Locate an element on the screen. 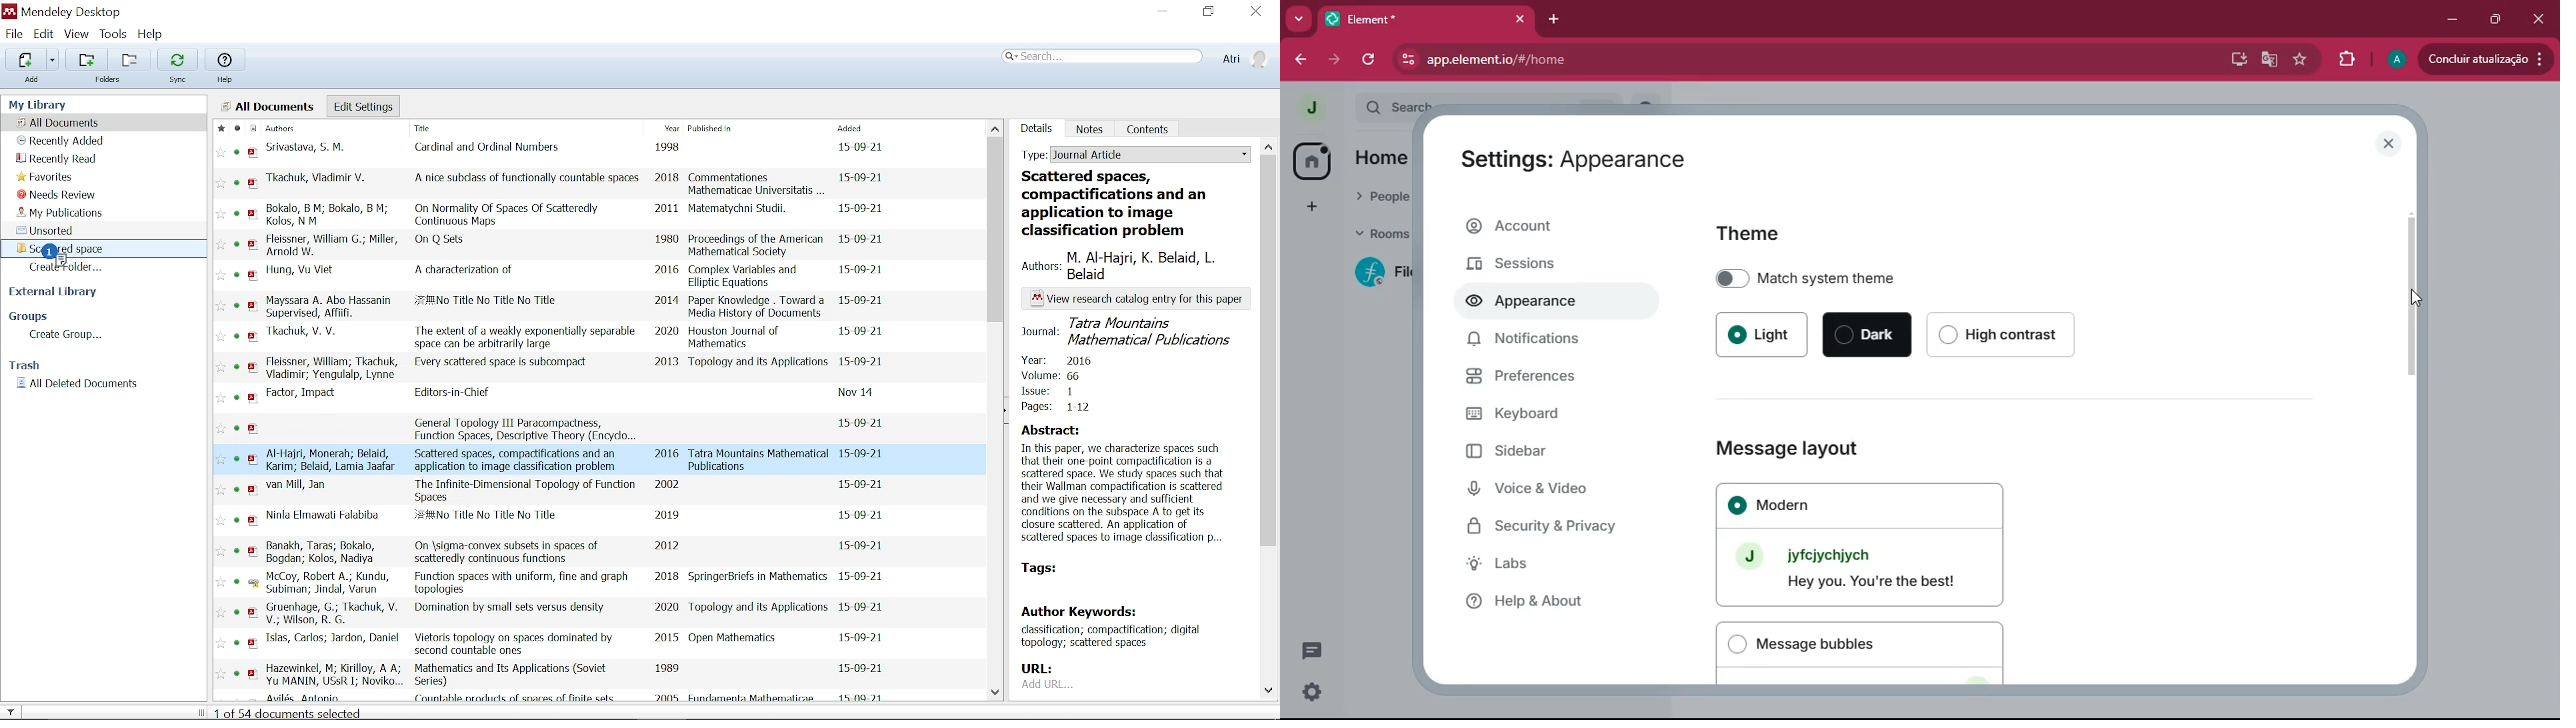 The width and height of the screenshot is (2576, 728). date is located at coordinates (864, 546).